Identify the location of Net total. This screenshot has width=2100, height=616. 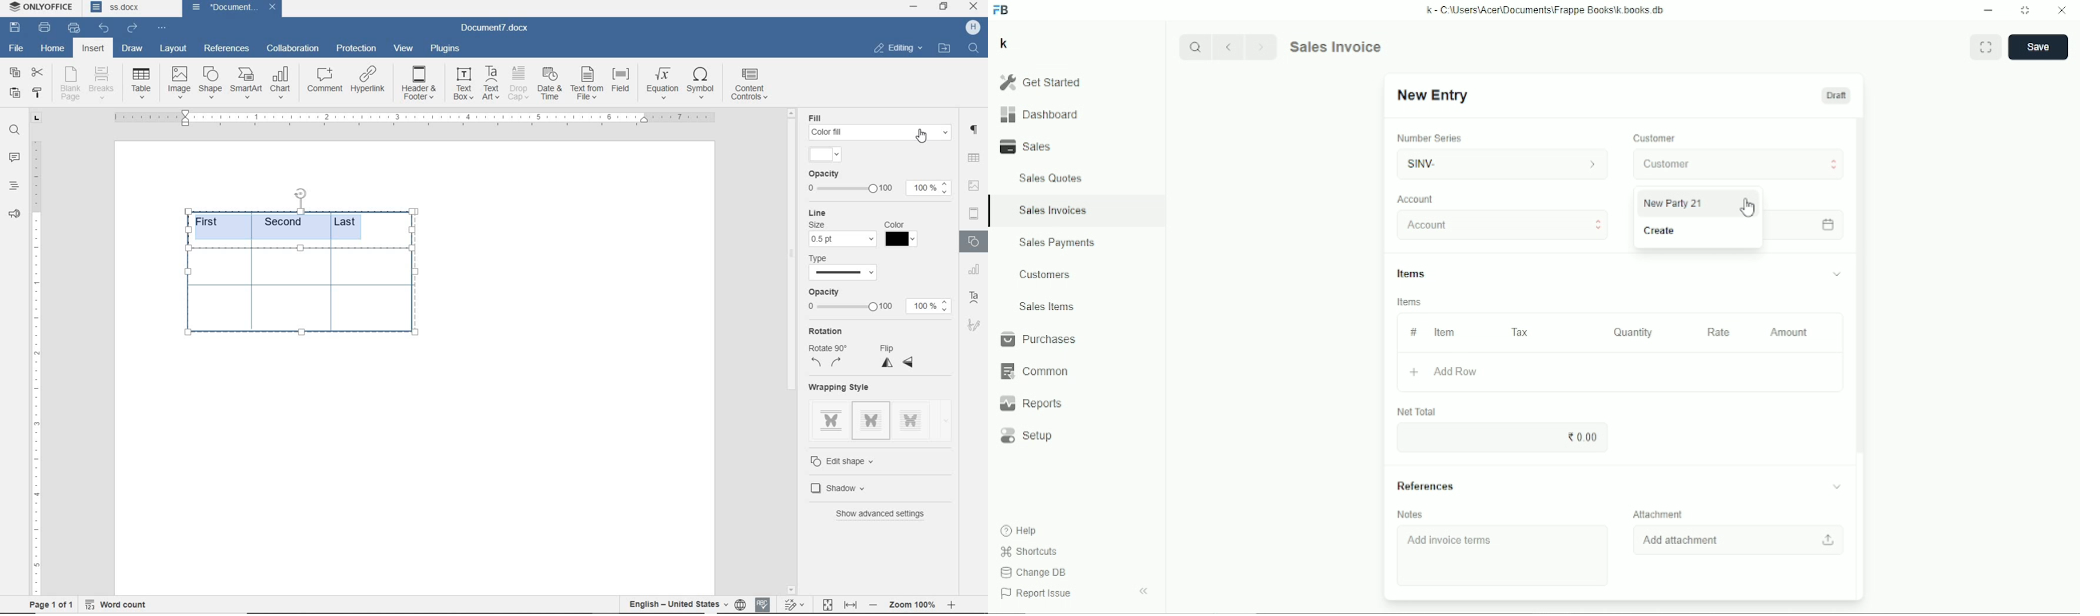
(1415, 411).